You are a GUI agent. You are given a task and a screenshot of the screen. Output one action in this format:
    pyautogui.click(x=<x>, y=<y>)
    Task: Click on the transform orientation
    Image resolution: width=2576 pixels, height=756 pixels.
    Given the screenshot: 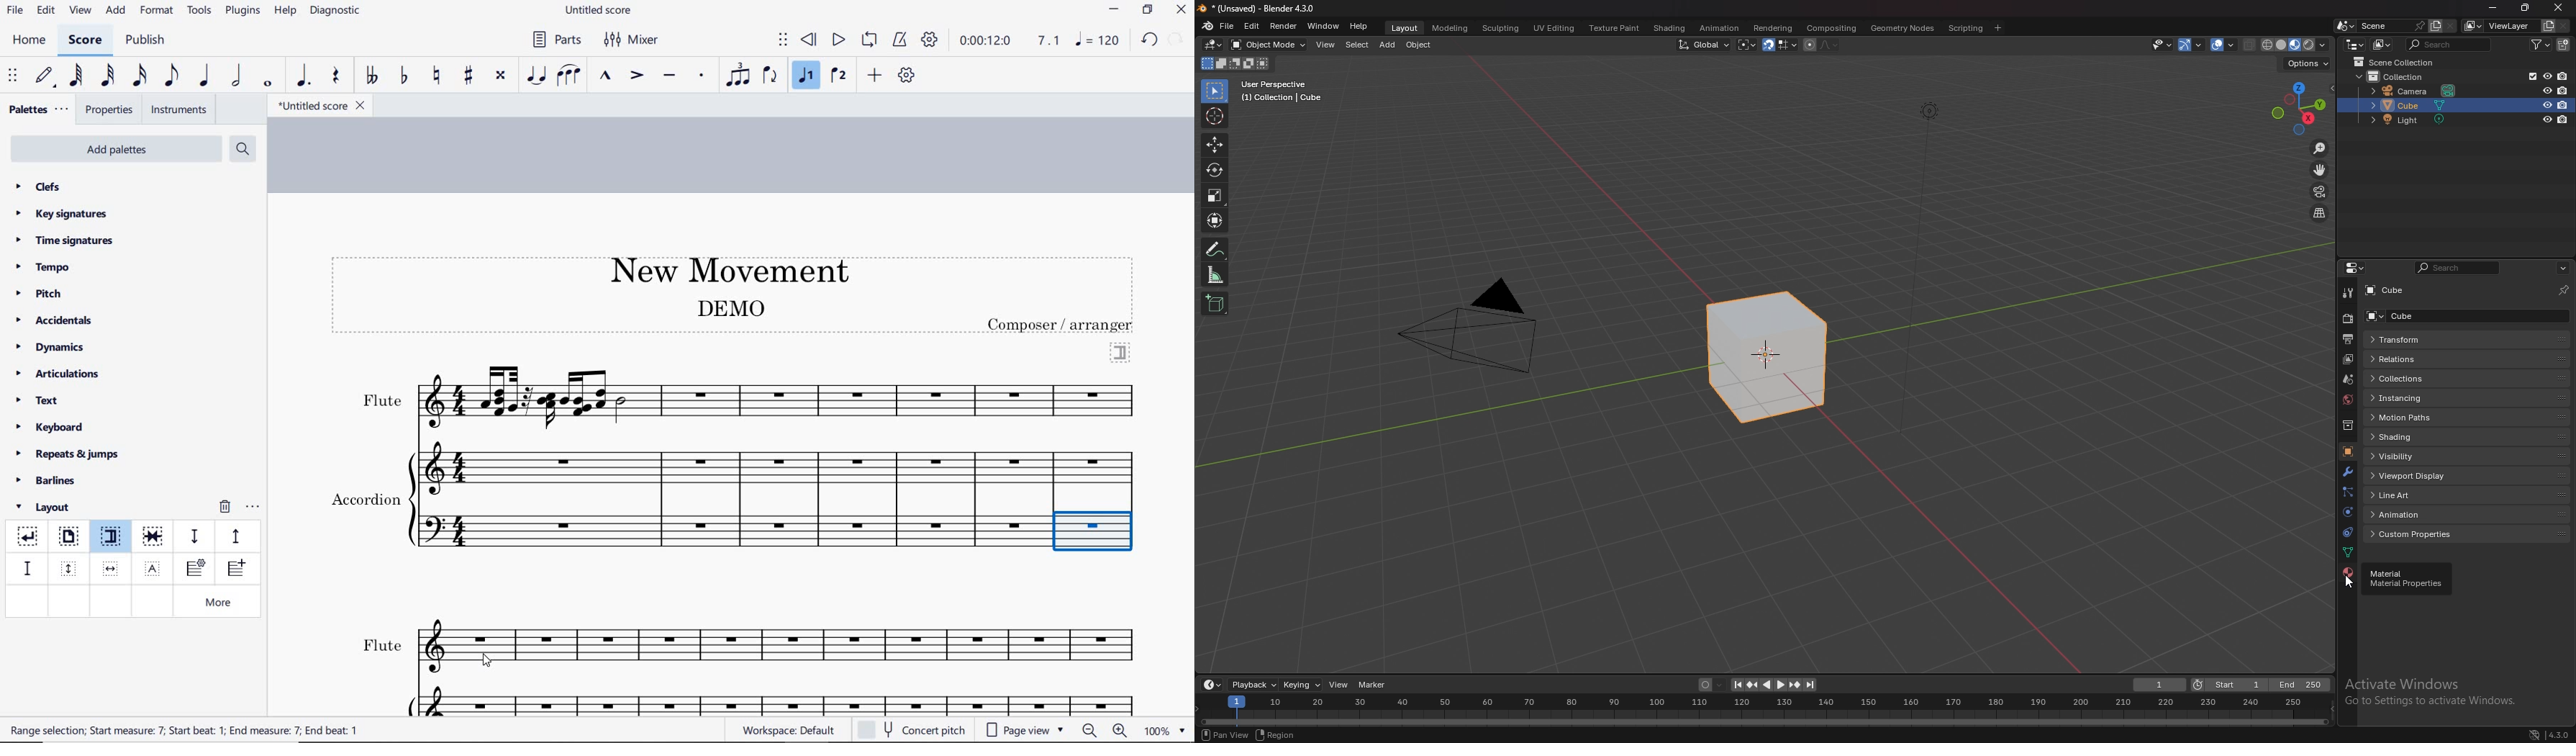 What is the action you would take?
    pyautogui.click(x=1704, y=44)
    